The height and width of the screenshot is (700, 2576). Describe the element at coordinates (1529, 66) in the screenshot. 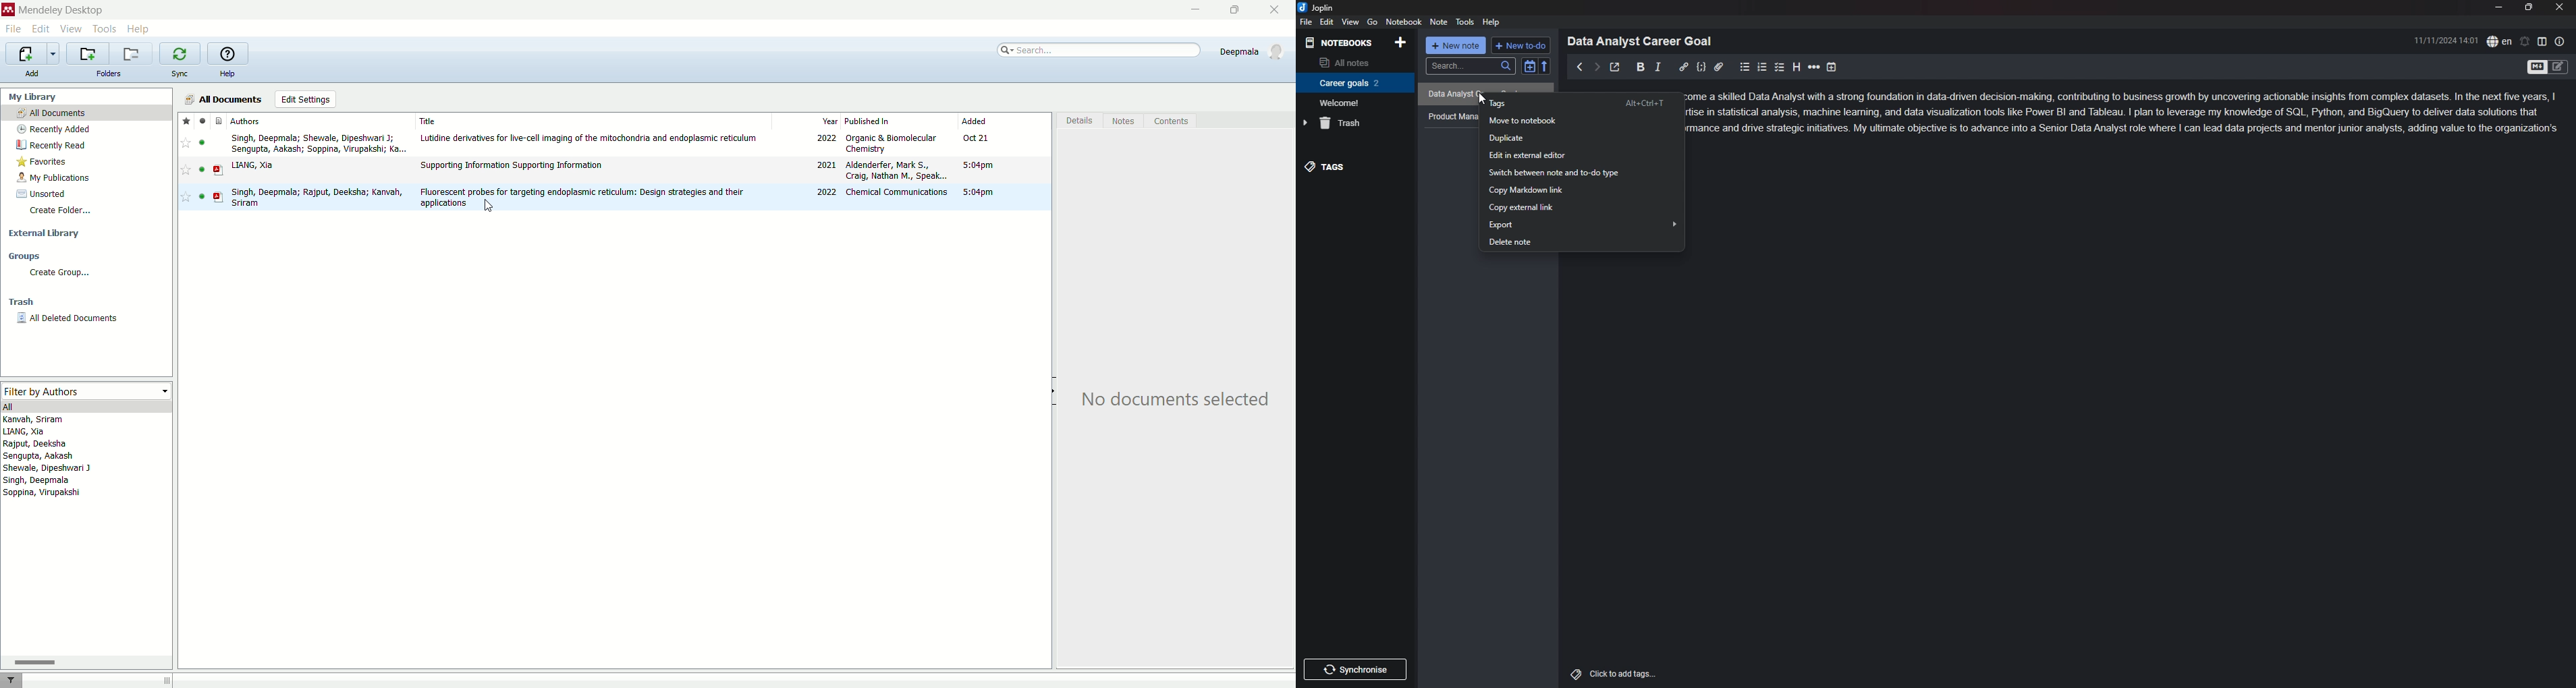

I see `toggle sort order` at that location.